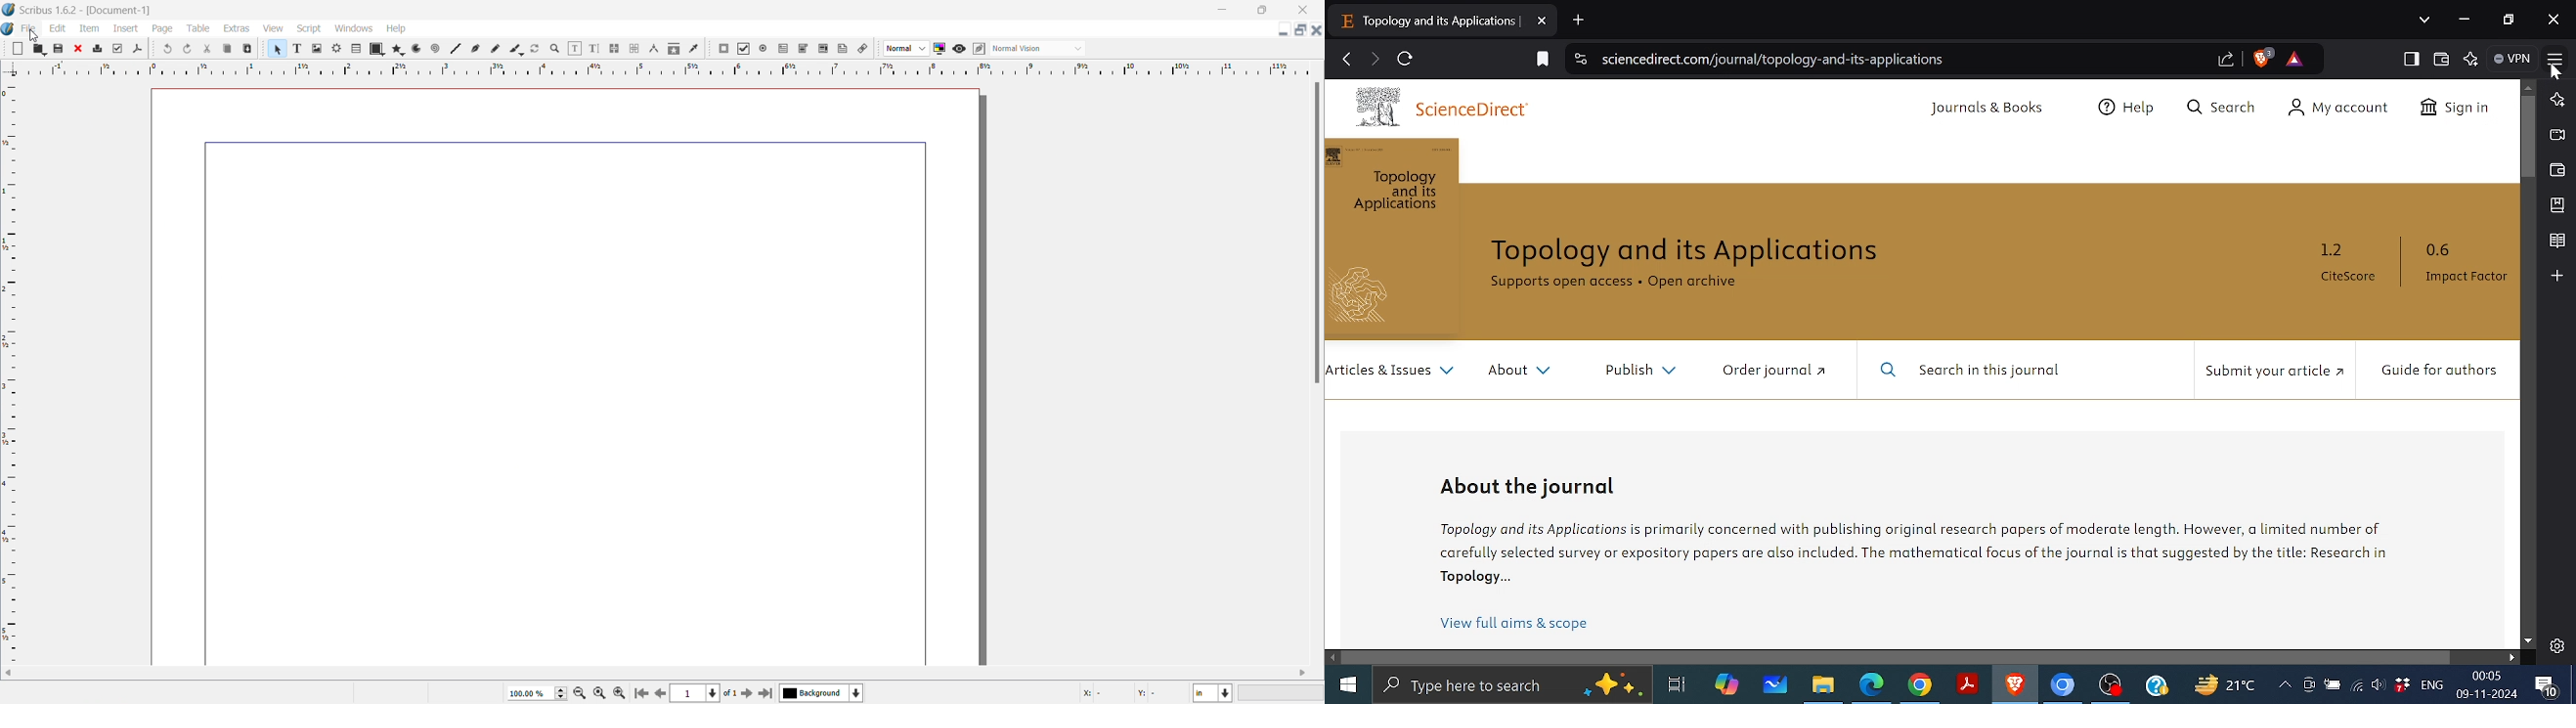  I want to click on Restore down, so click(2507, 20).